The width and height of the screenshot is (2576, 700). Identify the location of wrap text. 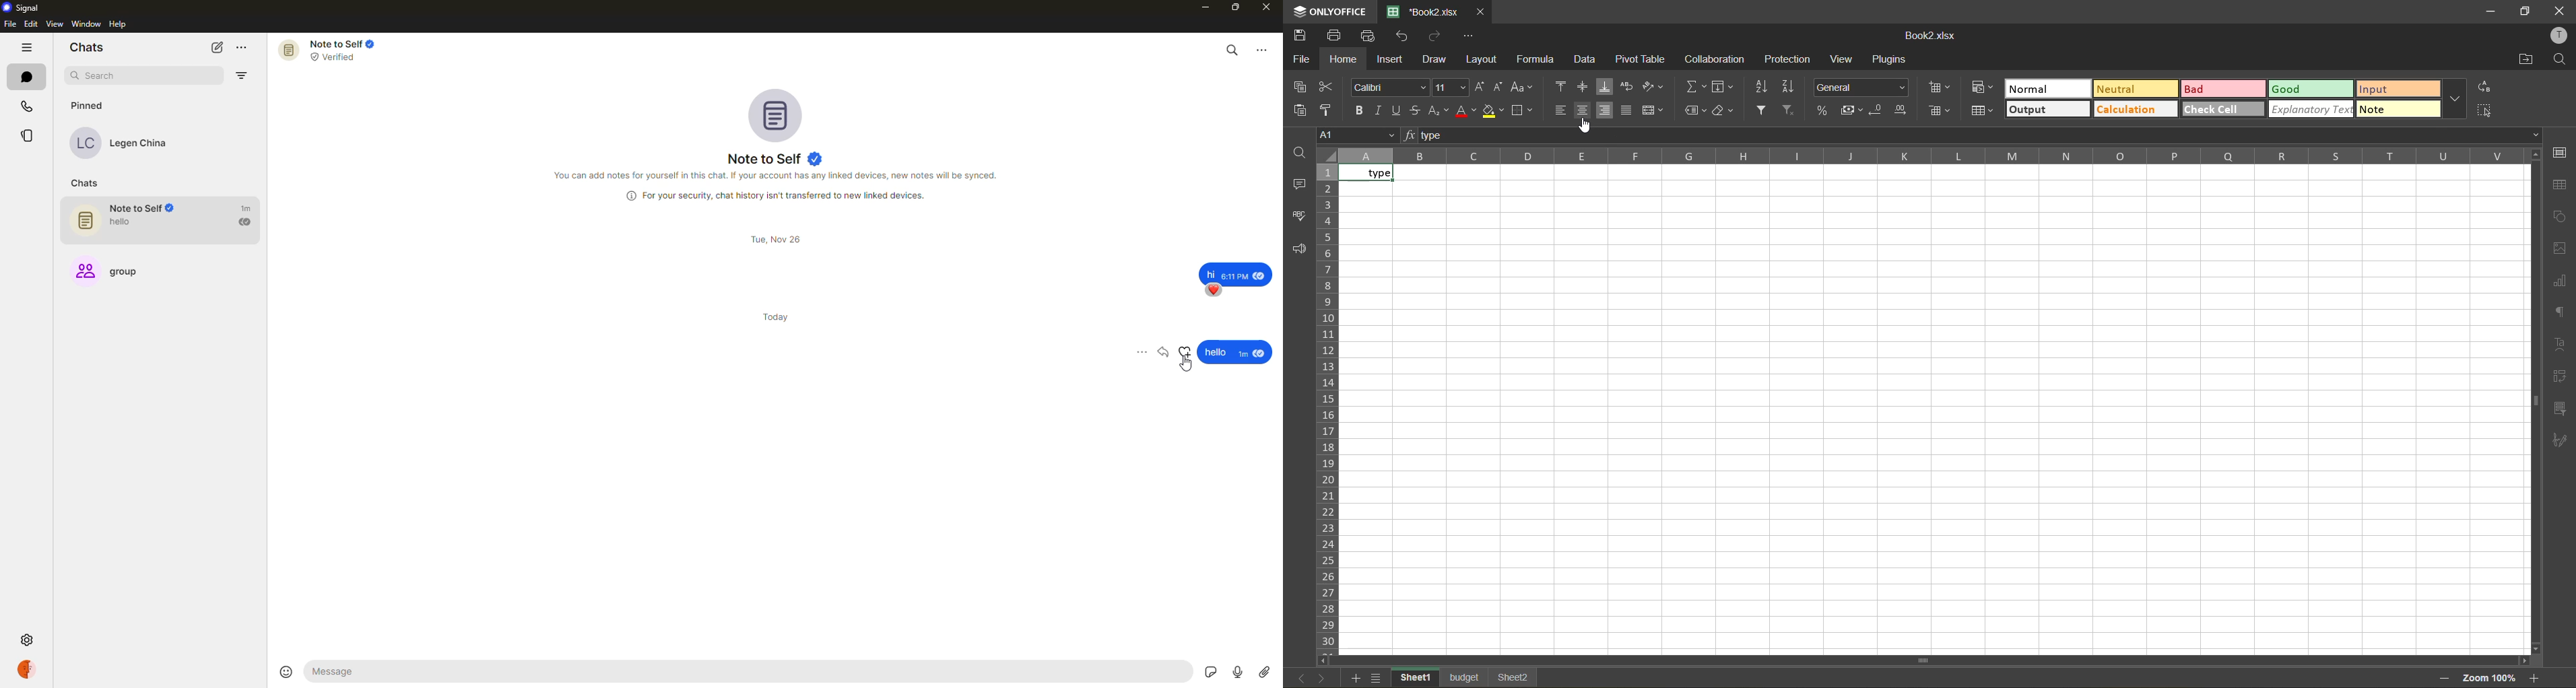
(1630, 84).